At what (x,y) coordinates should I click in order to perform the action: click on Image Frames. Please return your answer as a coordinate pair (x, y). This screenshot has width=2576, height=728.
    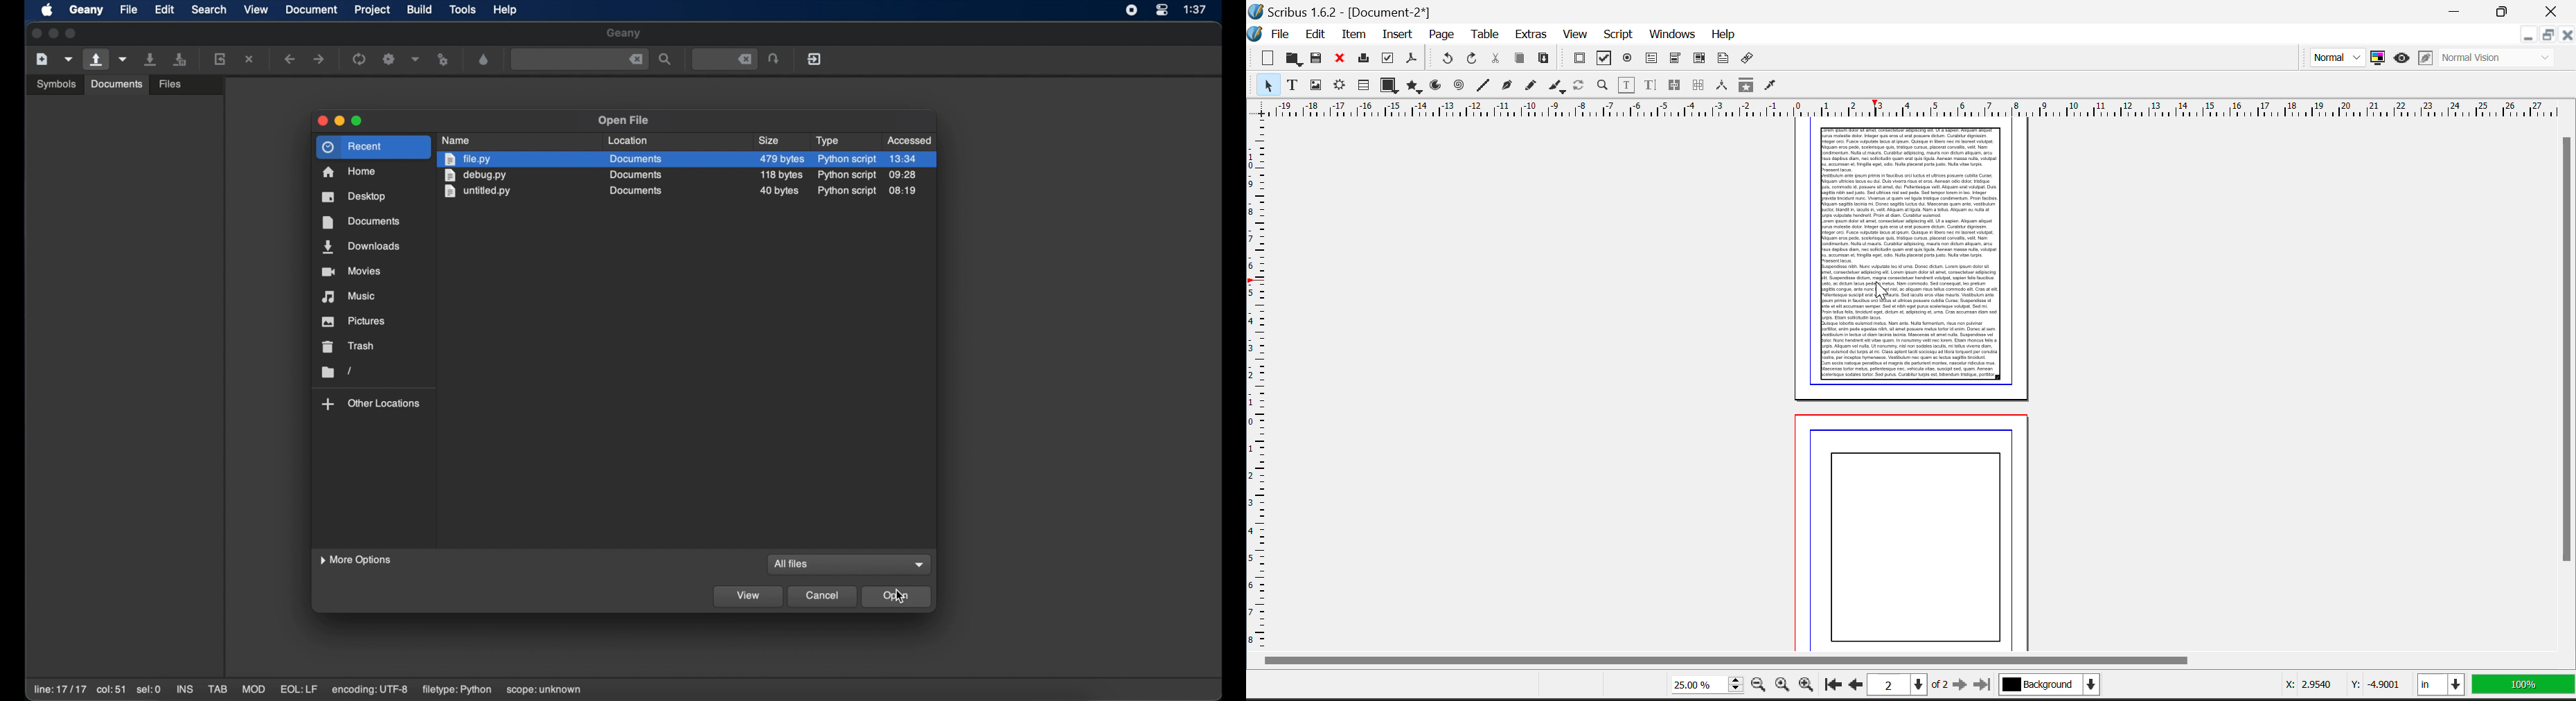
    Looking at the image, I should click on (1315, 85).